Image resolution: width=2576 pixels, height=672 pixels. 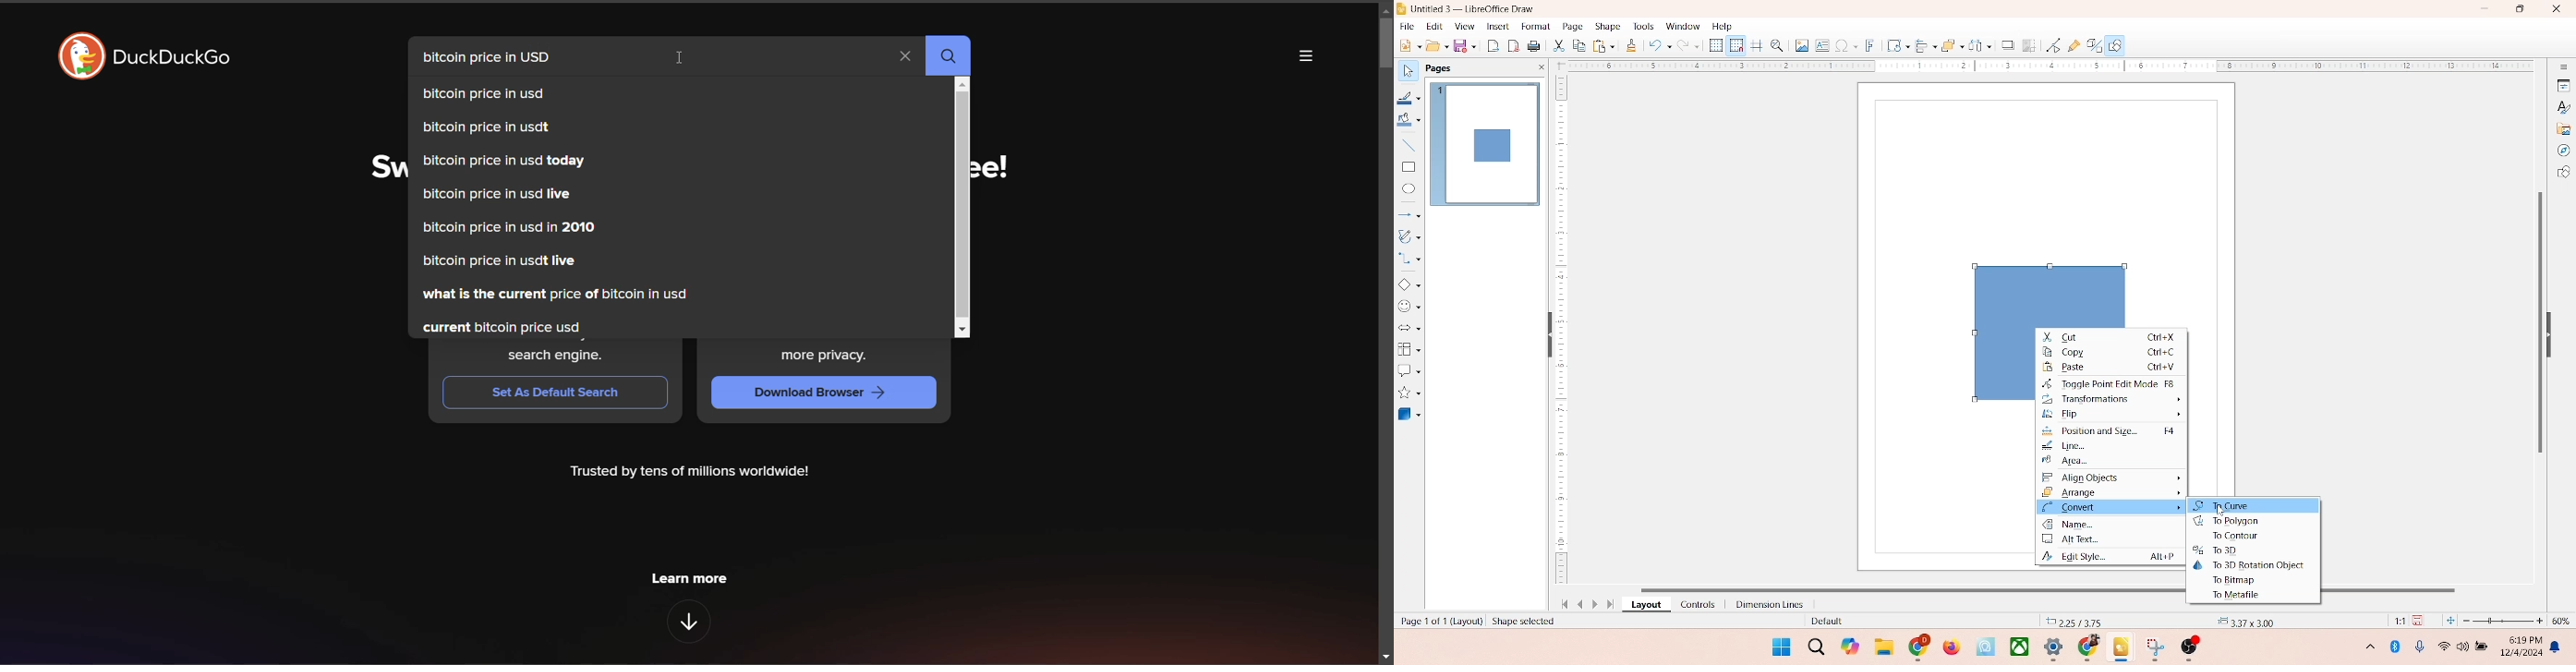 I want to click on tools, so click(x=1642, y=26).